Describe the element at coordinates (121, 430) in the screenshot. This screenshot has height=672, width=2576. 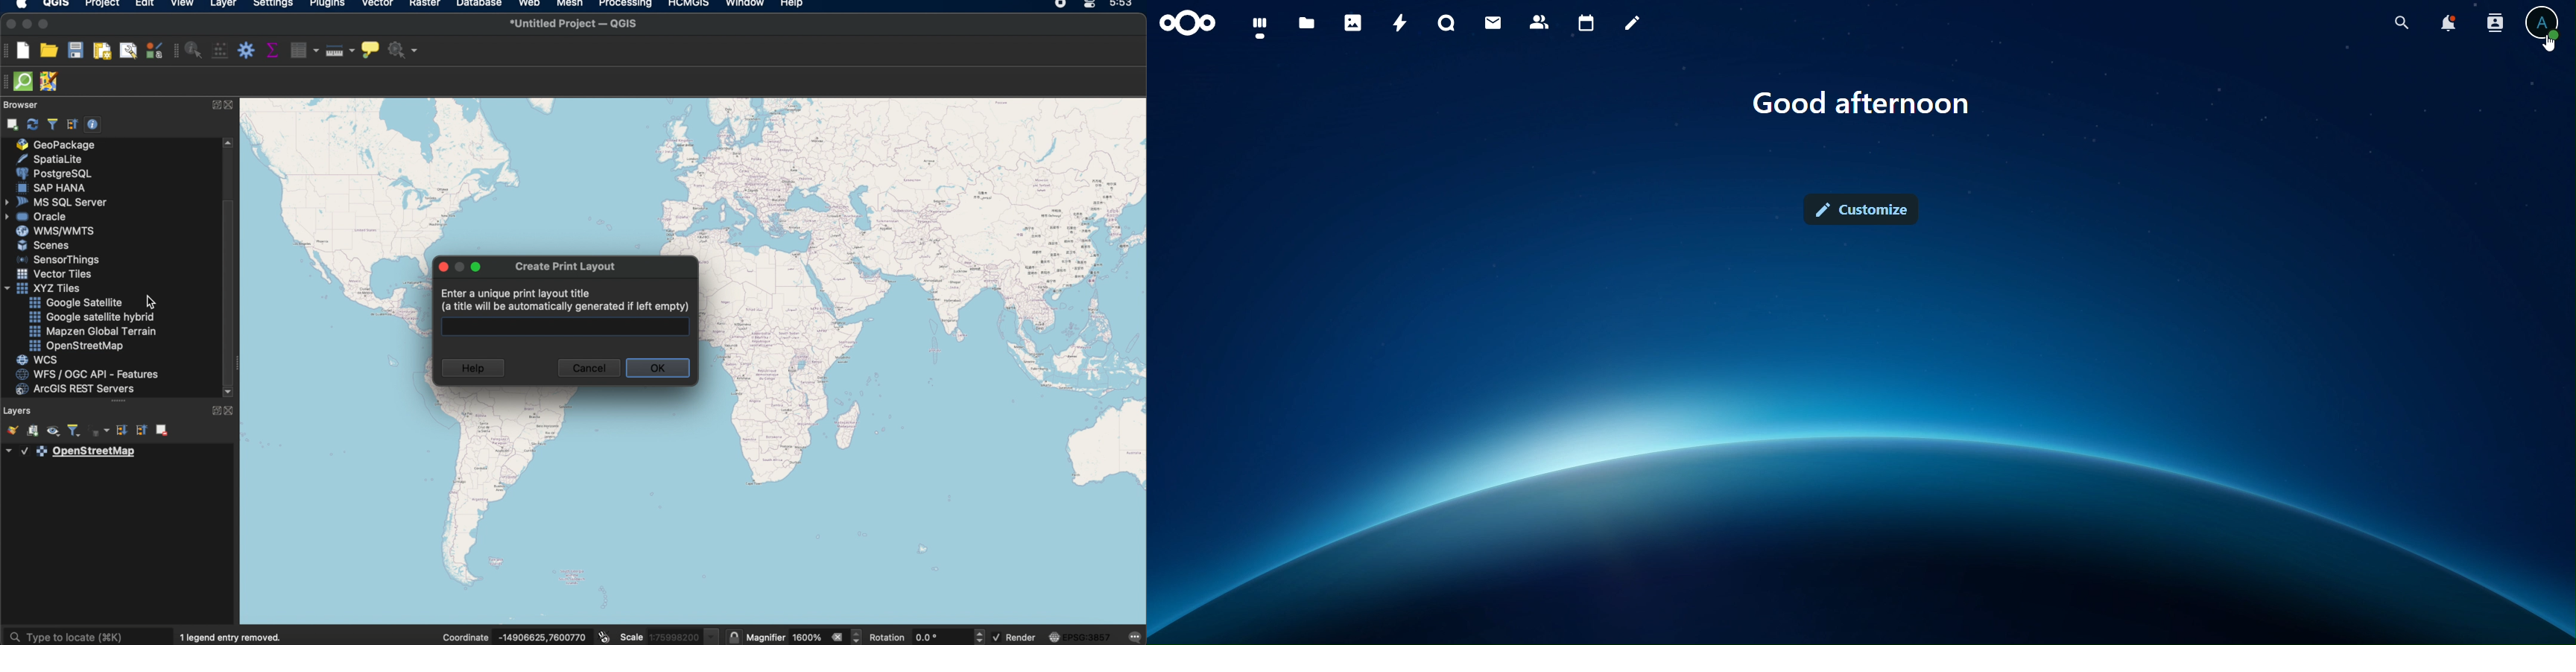
I see `expand all` at that location.